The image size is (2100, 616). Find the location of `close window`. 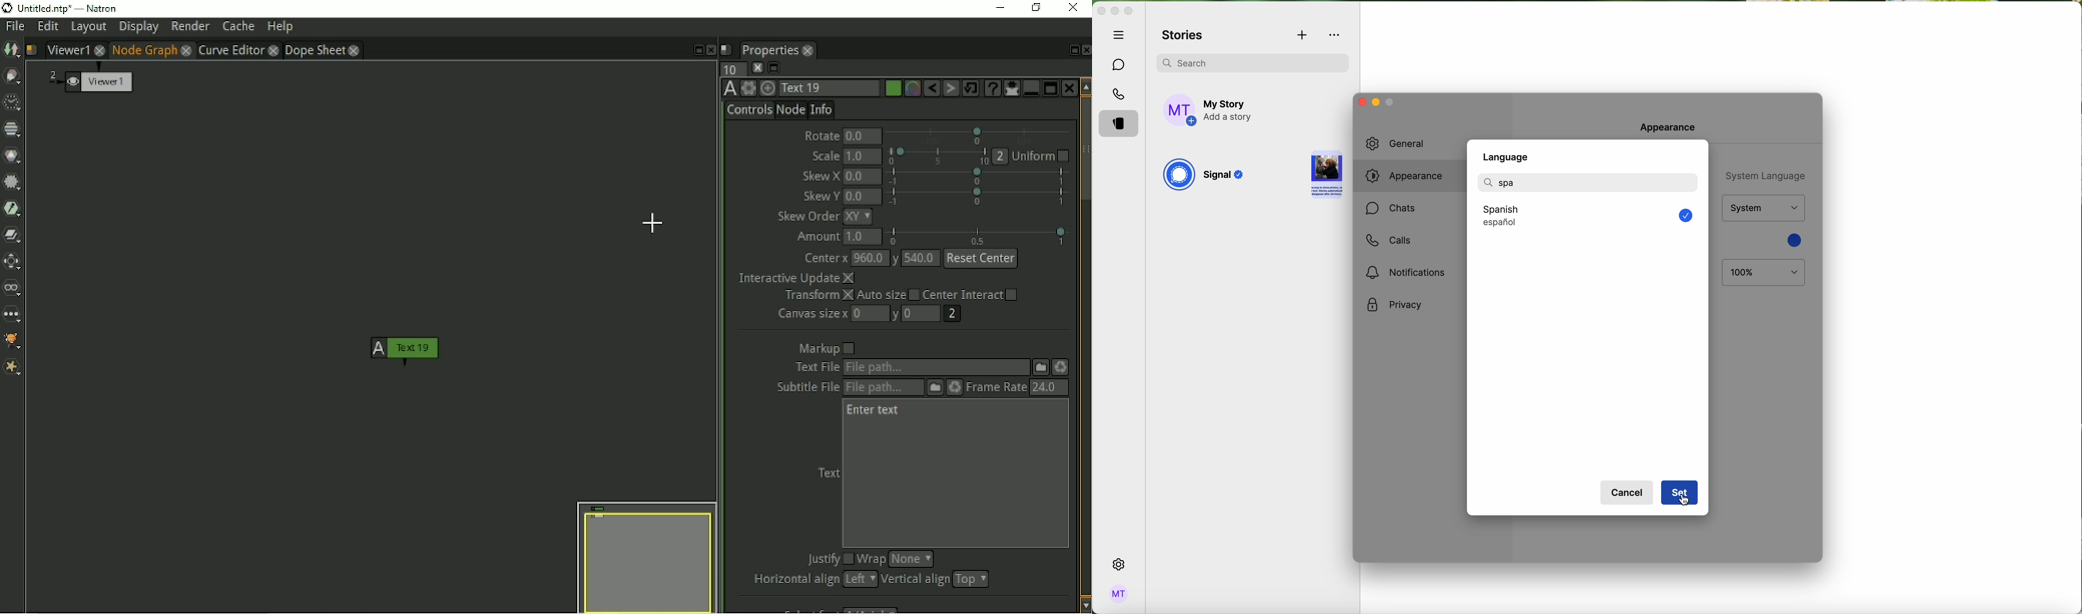

close window is located at coordinates (1361, 101).